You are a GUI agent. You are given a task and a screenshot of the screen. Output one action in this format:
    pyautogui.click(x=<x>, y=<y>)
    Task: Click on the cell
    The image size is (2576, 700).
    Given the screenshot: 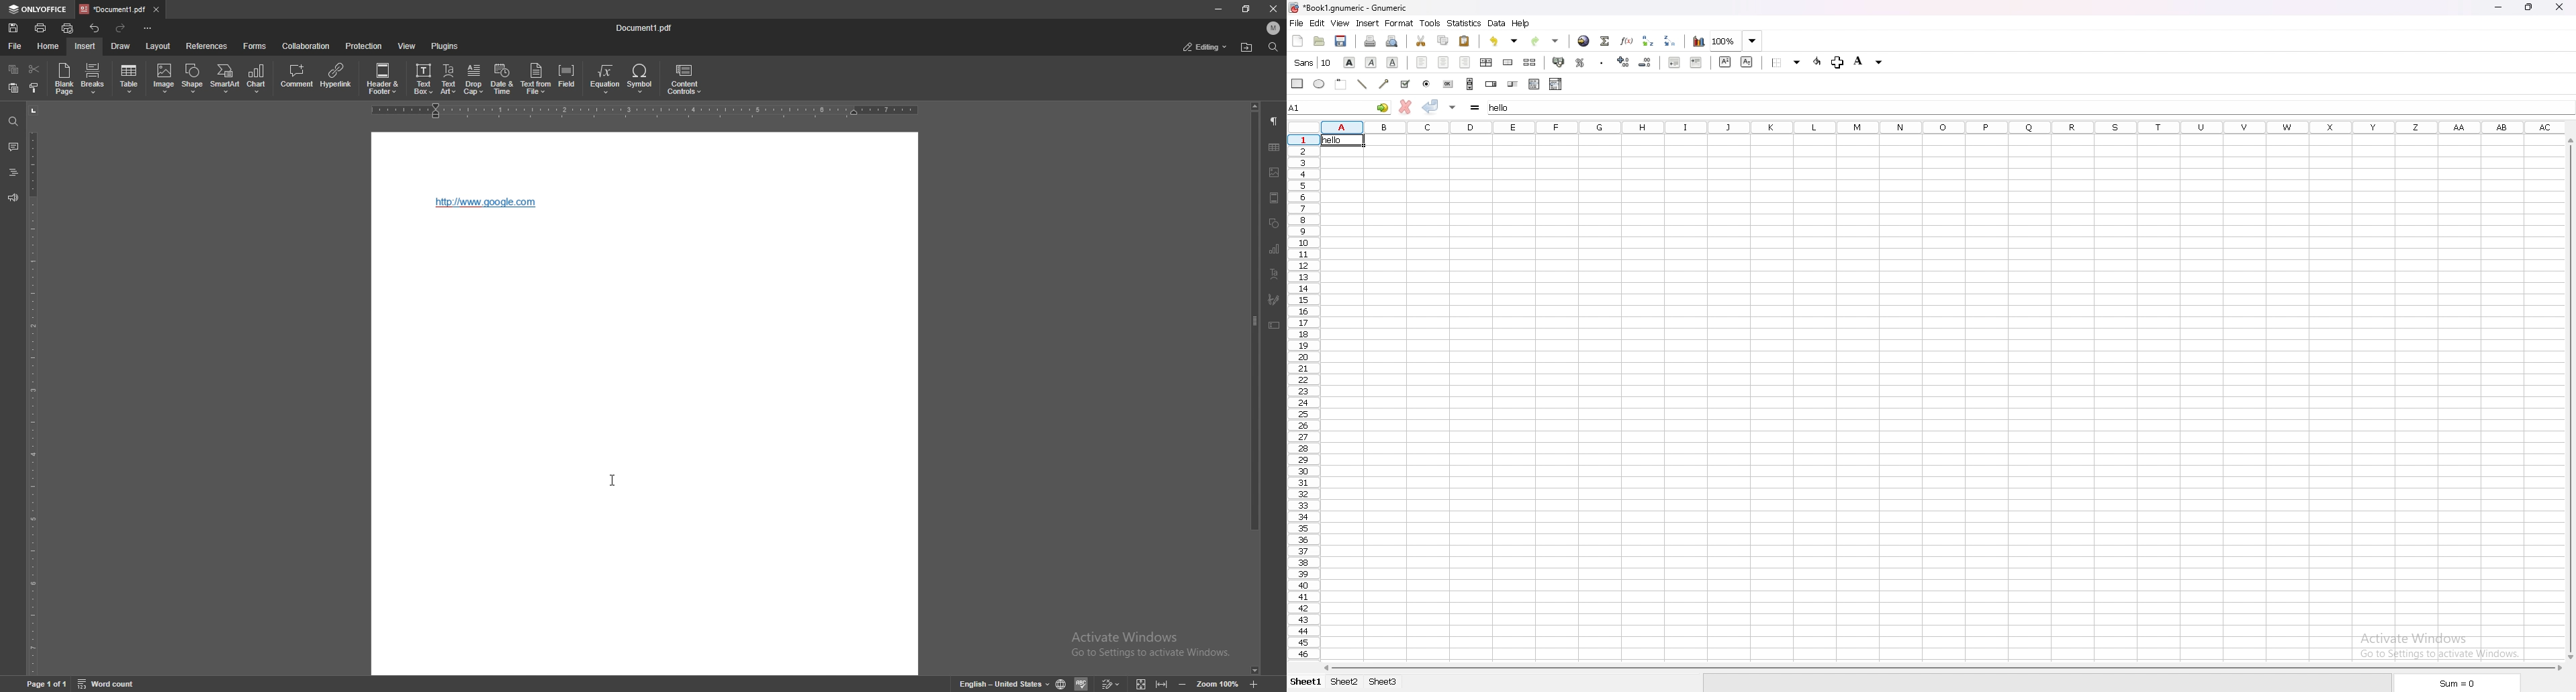 What is the action you would take?
    pyautogui.click(x=1344, y=140)
    